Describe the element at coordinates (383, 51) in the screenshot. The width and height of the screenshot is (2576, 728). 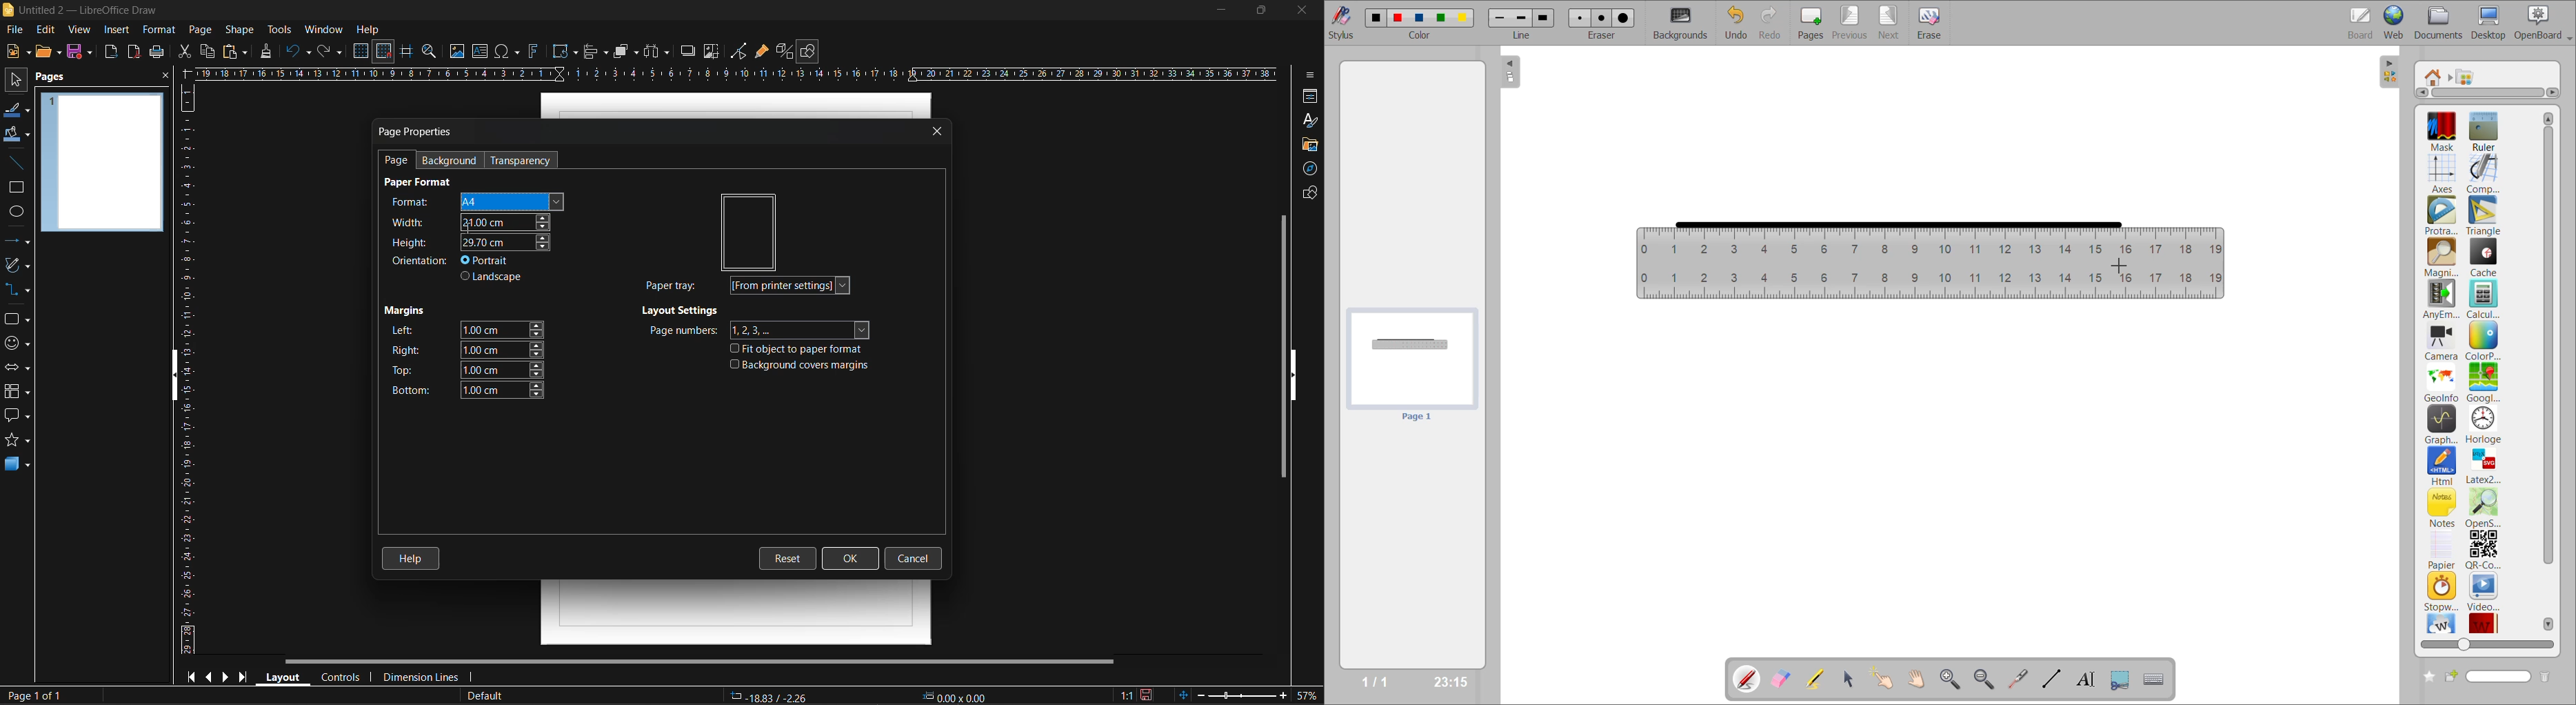
I see `snap to grid` at that location.